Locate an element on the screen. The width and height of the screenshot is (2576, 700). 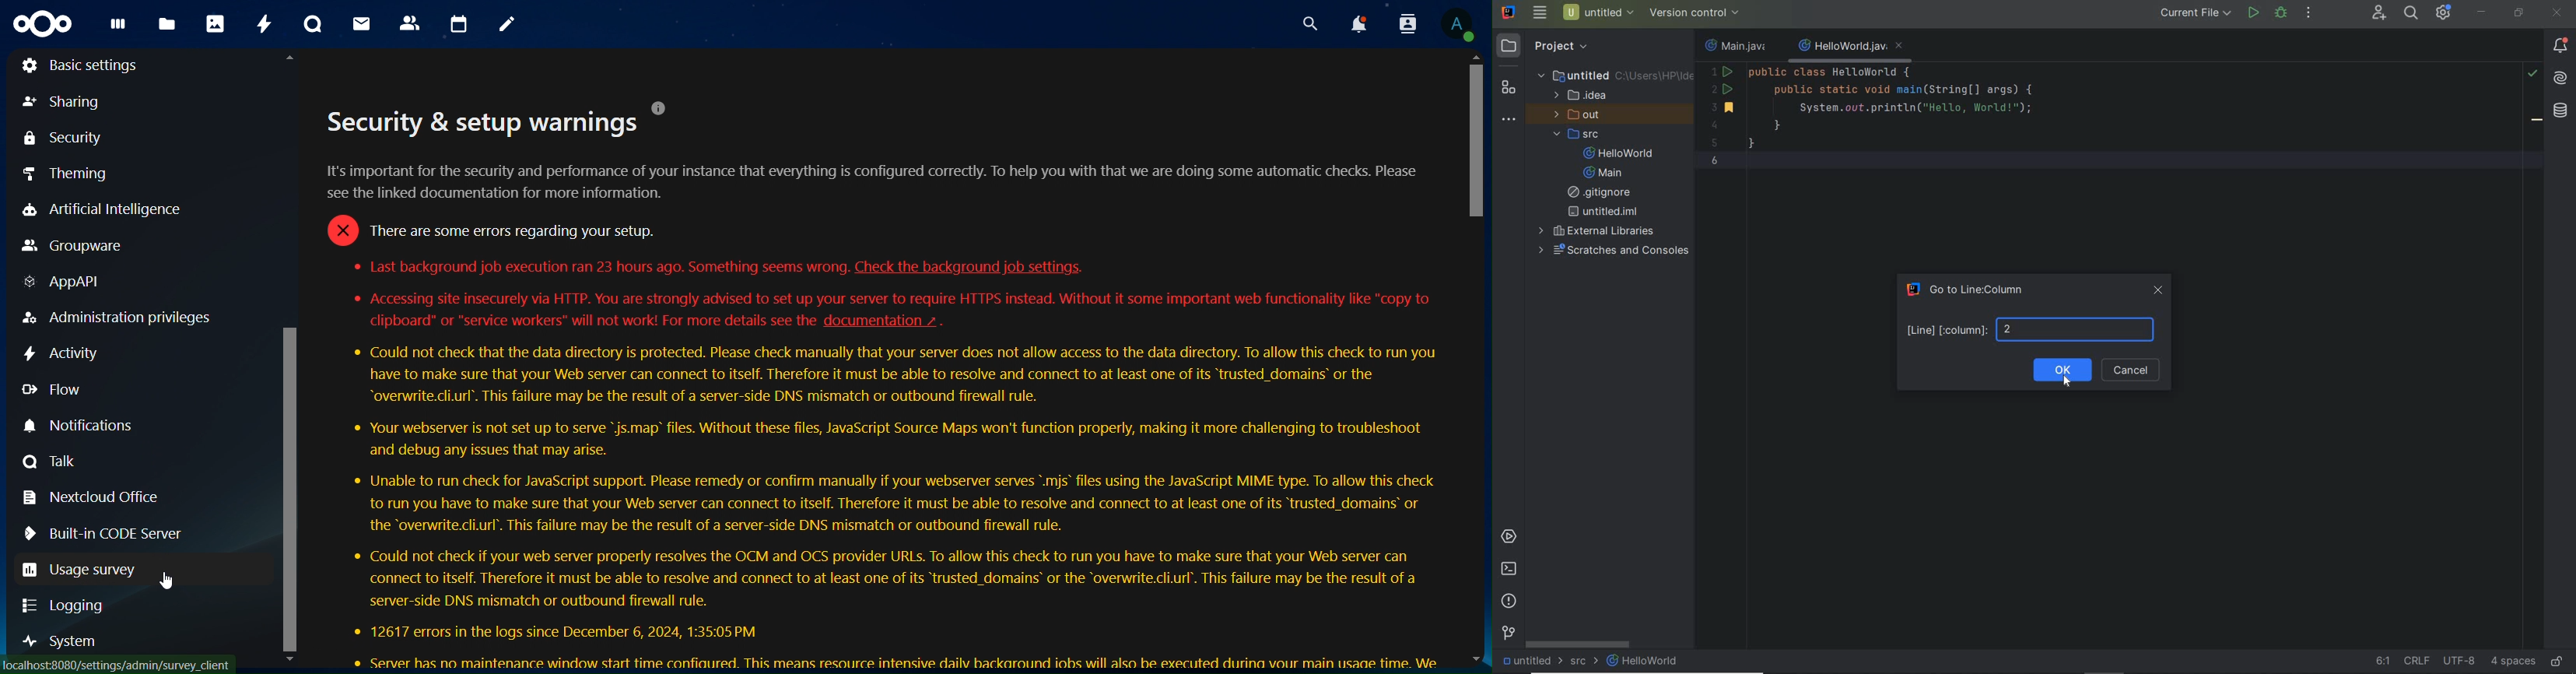
ok is located at coordinates (2061, 370).